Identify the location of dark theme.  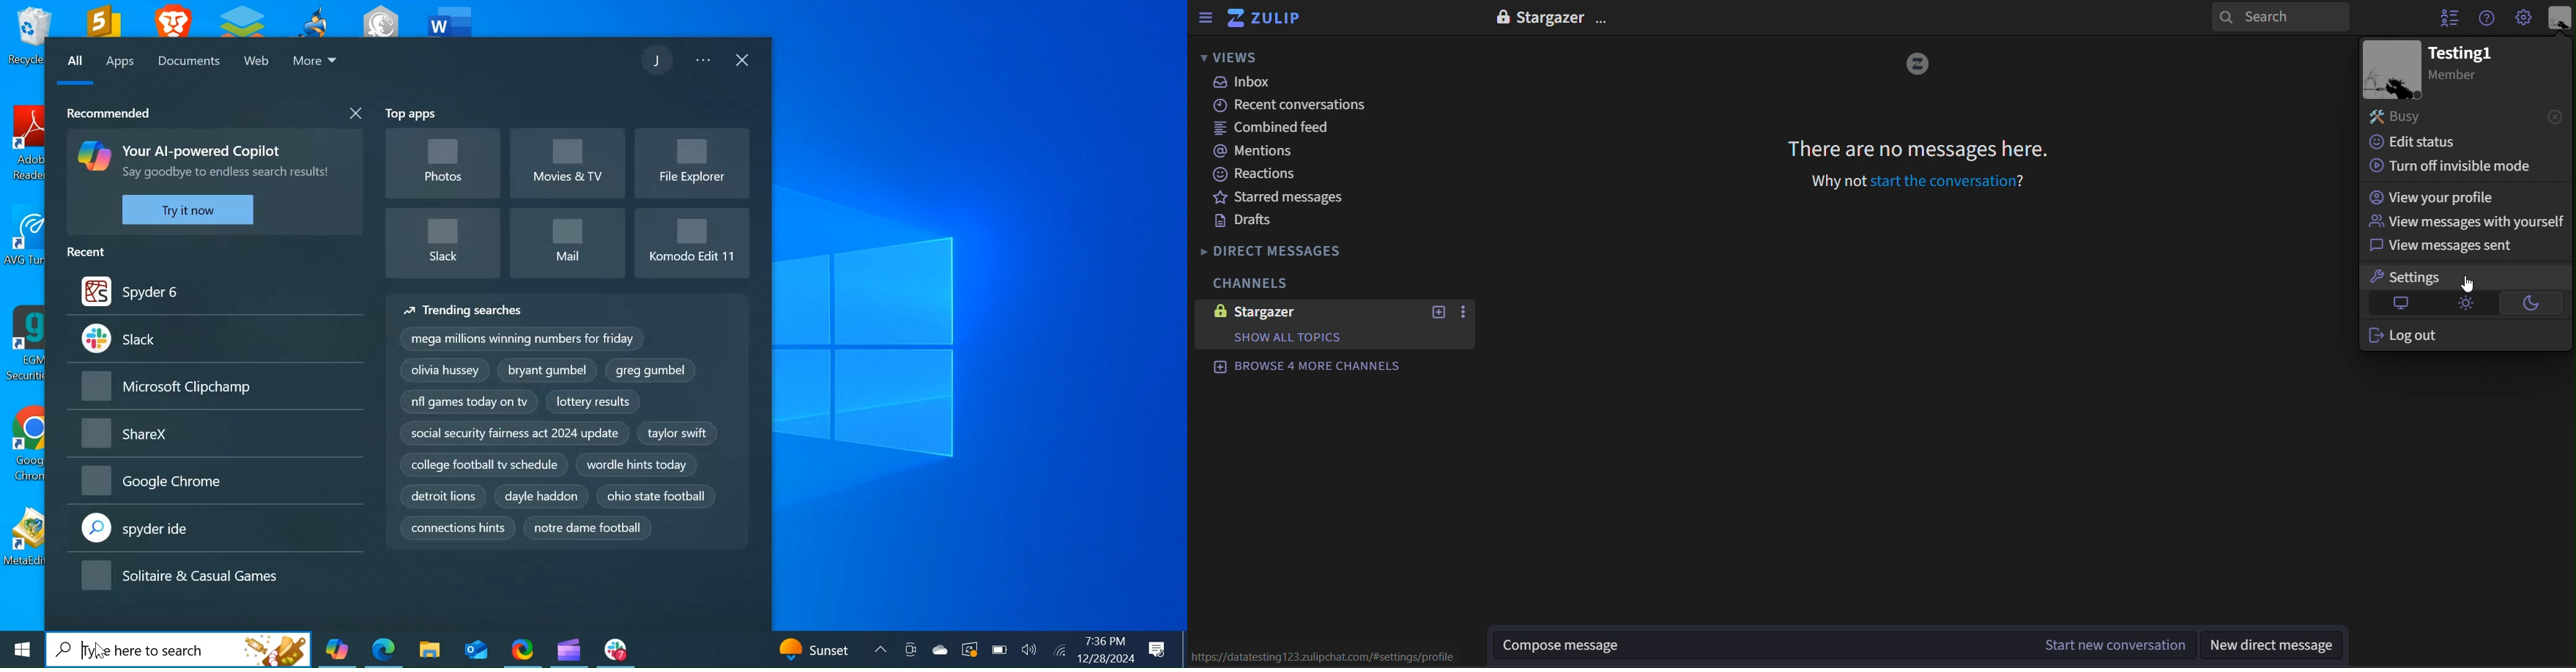
(2533, 303).